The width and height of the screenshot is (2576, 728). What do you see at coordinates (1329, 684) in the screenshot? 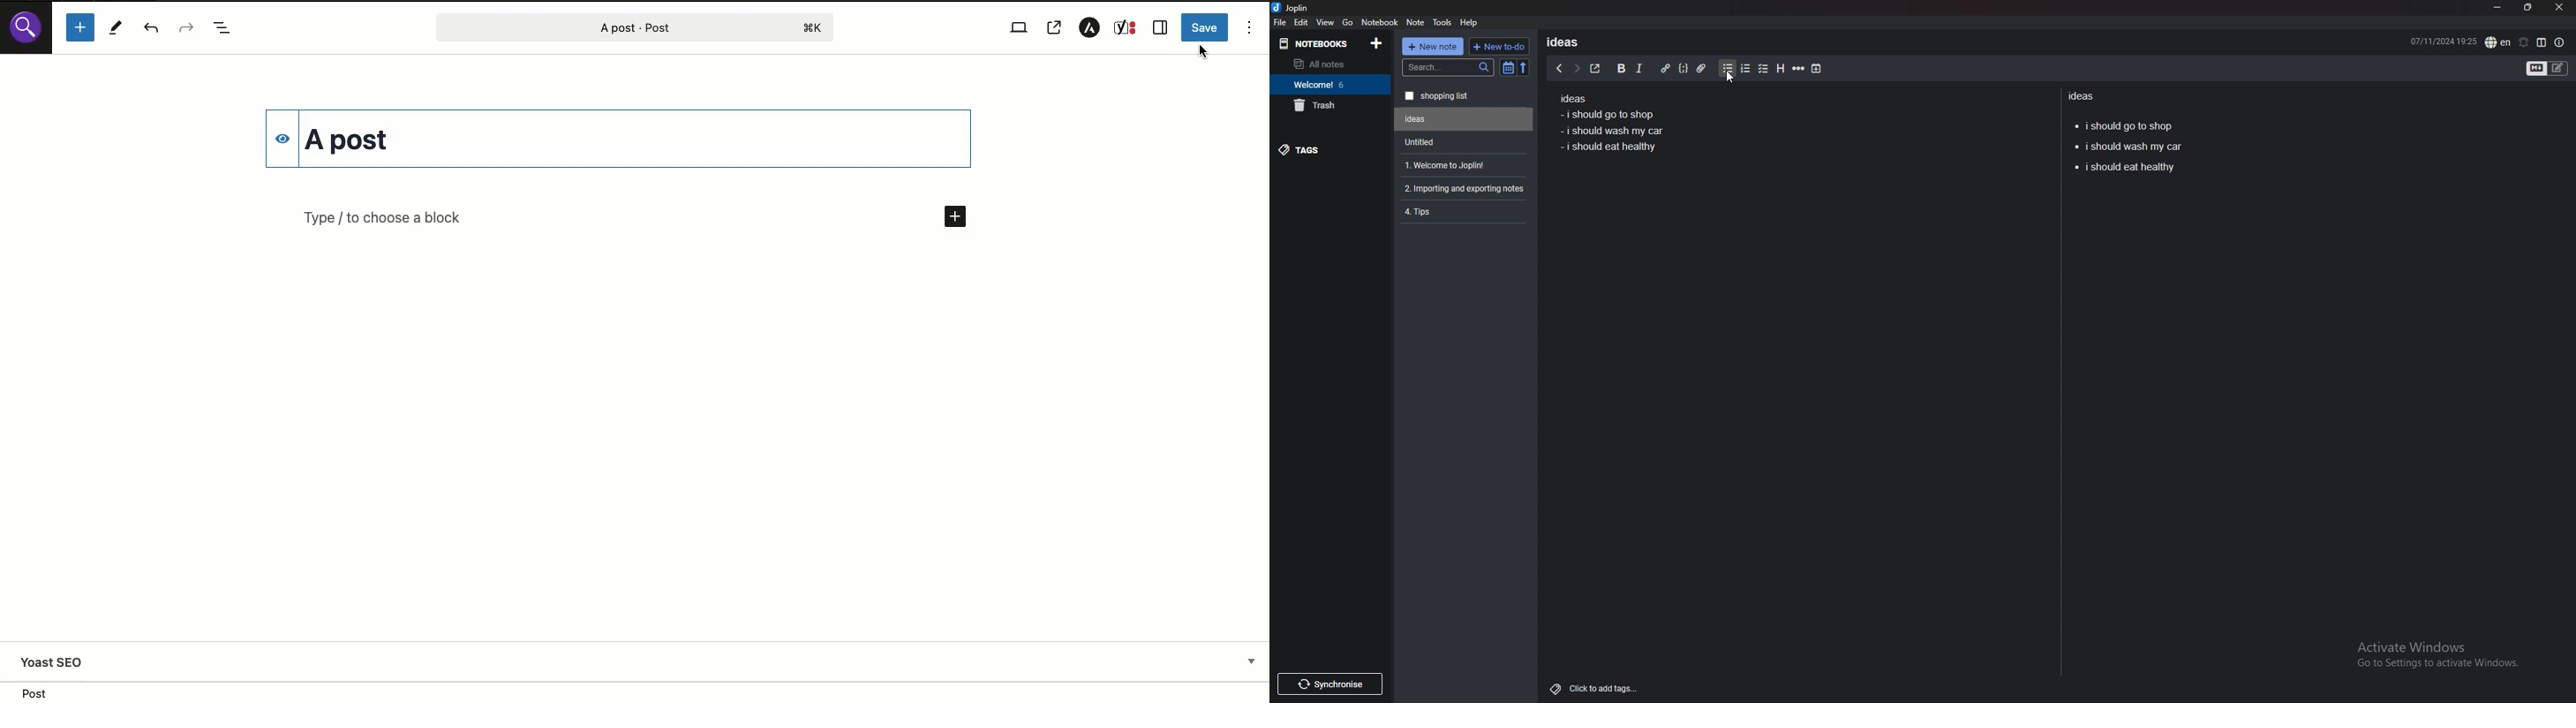
I see `Synchronise` at bounding box center [1329, 684].